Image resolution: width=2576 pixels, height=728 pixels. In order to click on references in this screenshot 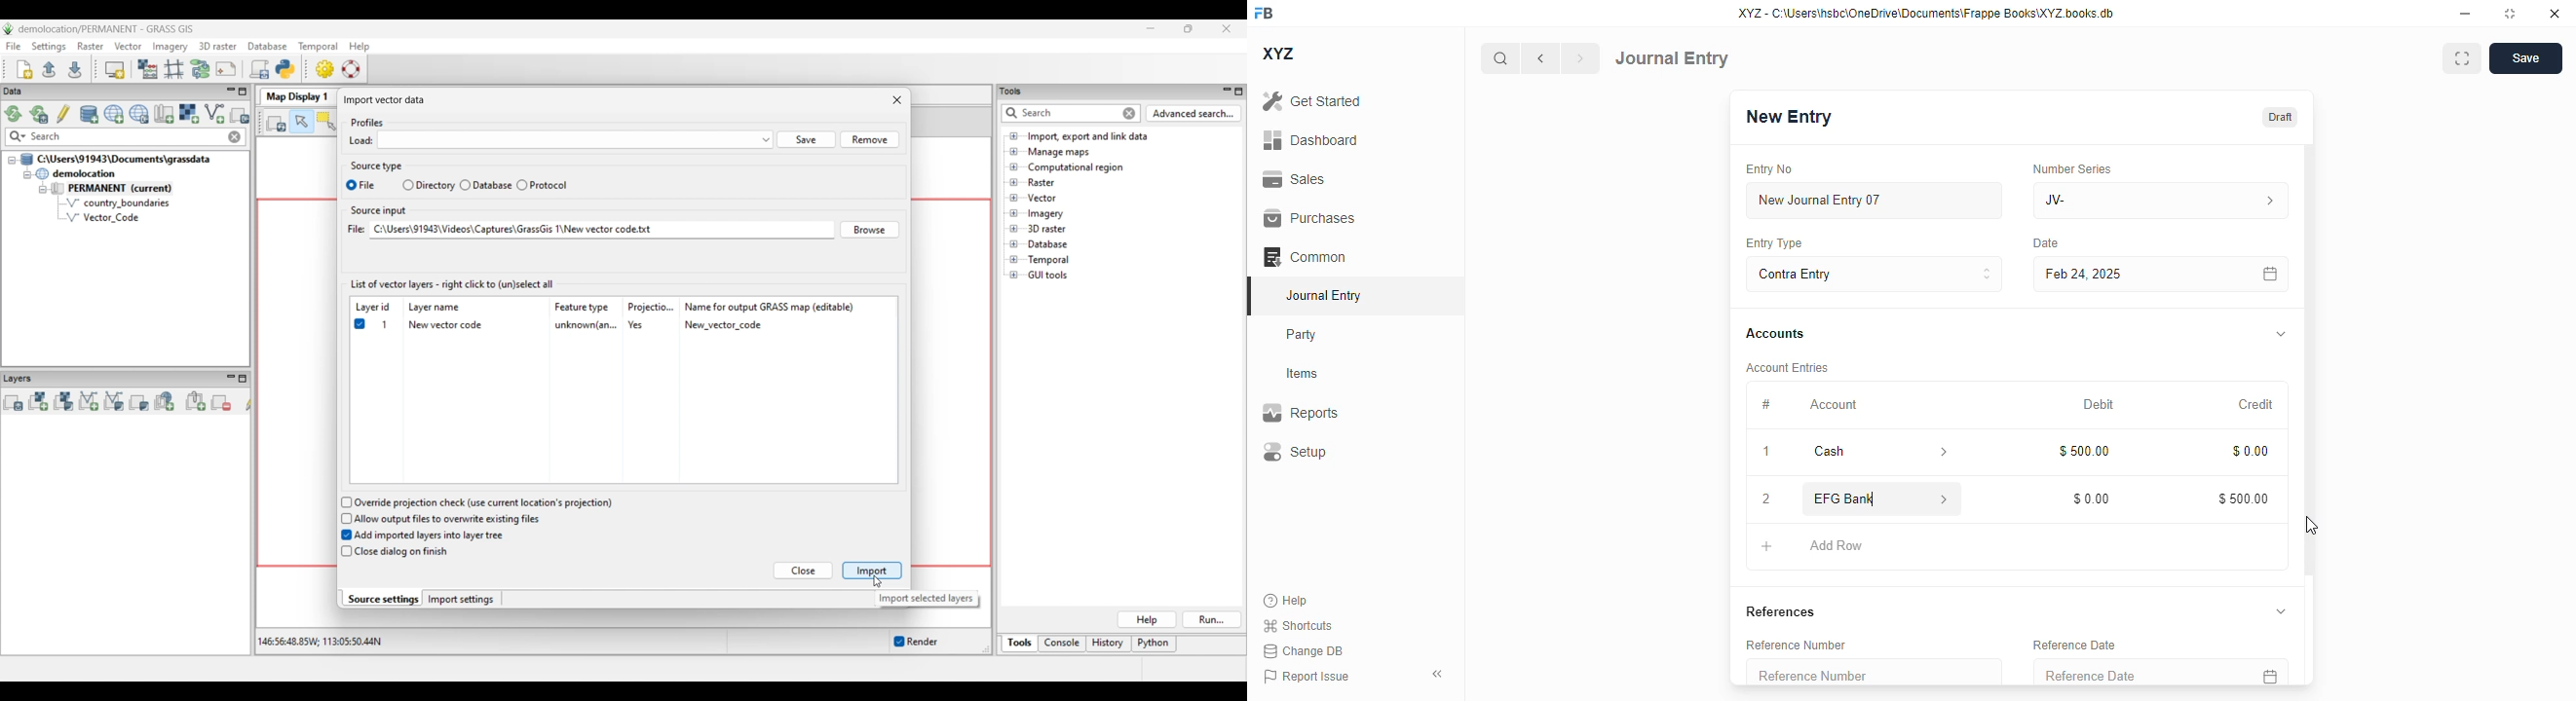, I will do `click(1781, 611)`.